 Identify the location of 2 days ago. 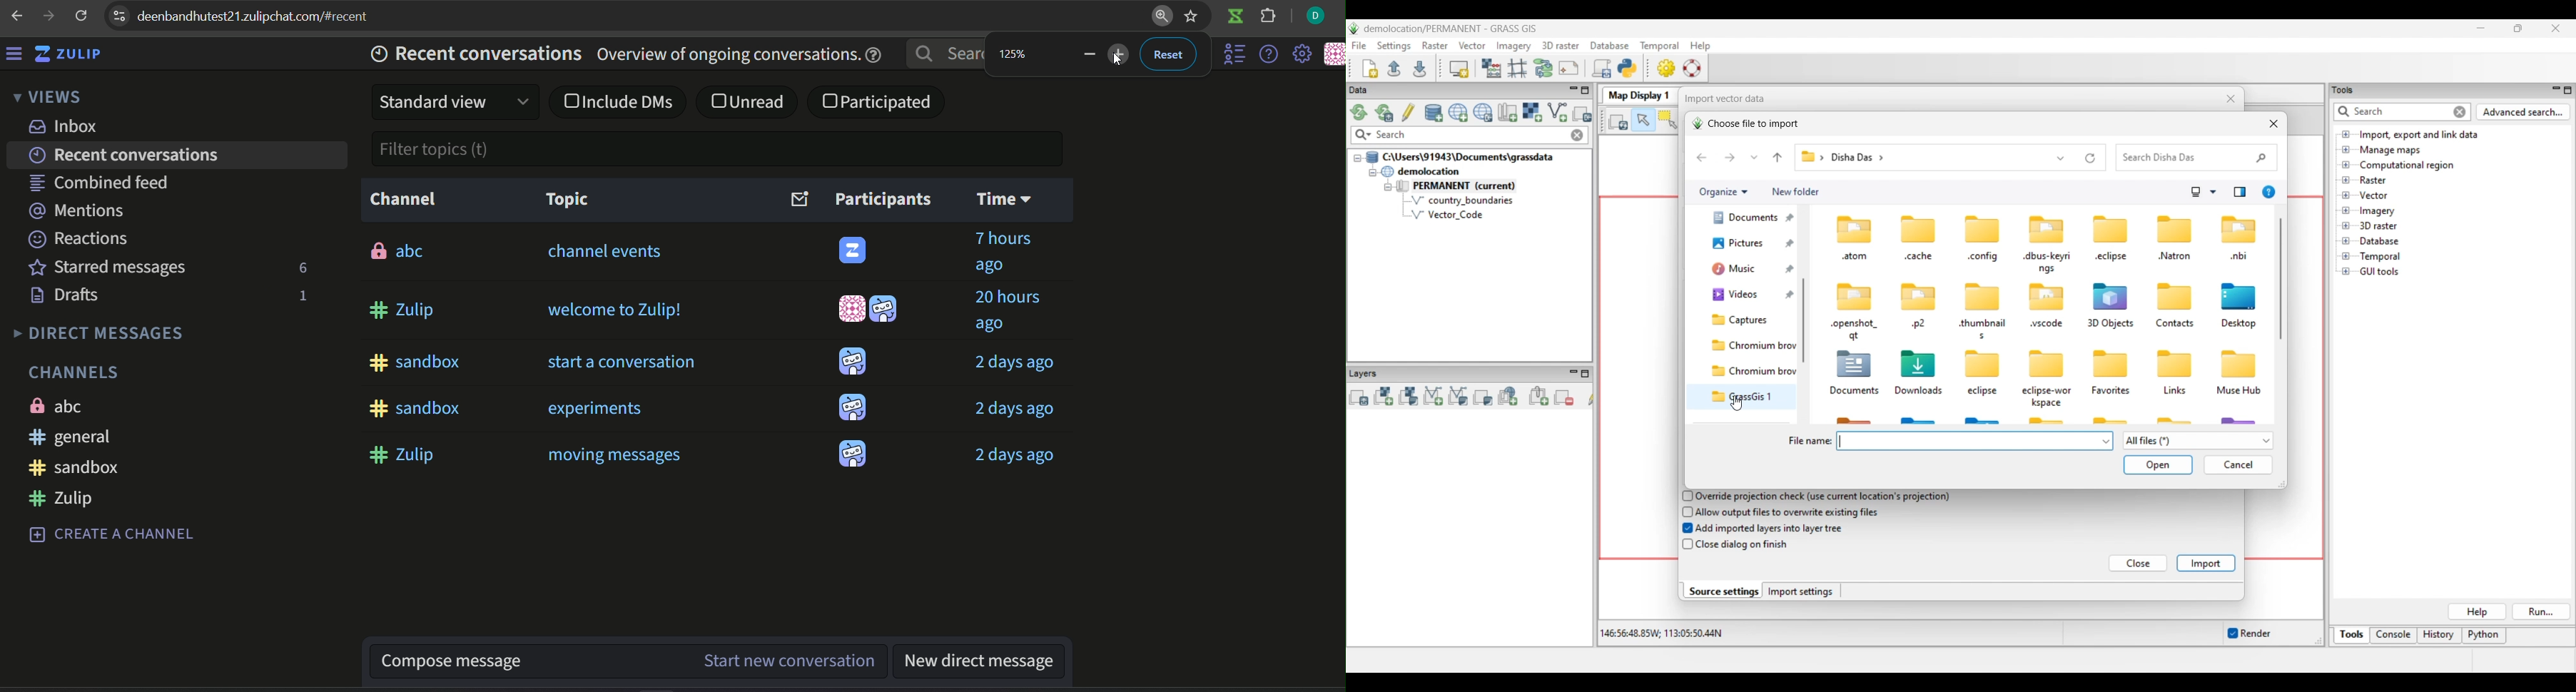
(1017, 362).